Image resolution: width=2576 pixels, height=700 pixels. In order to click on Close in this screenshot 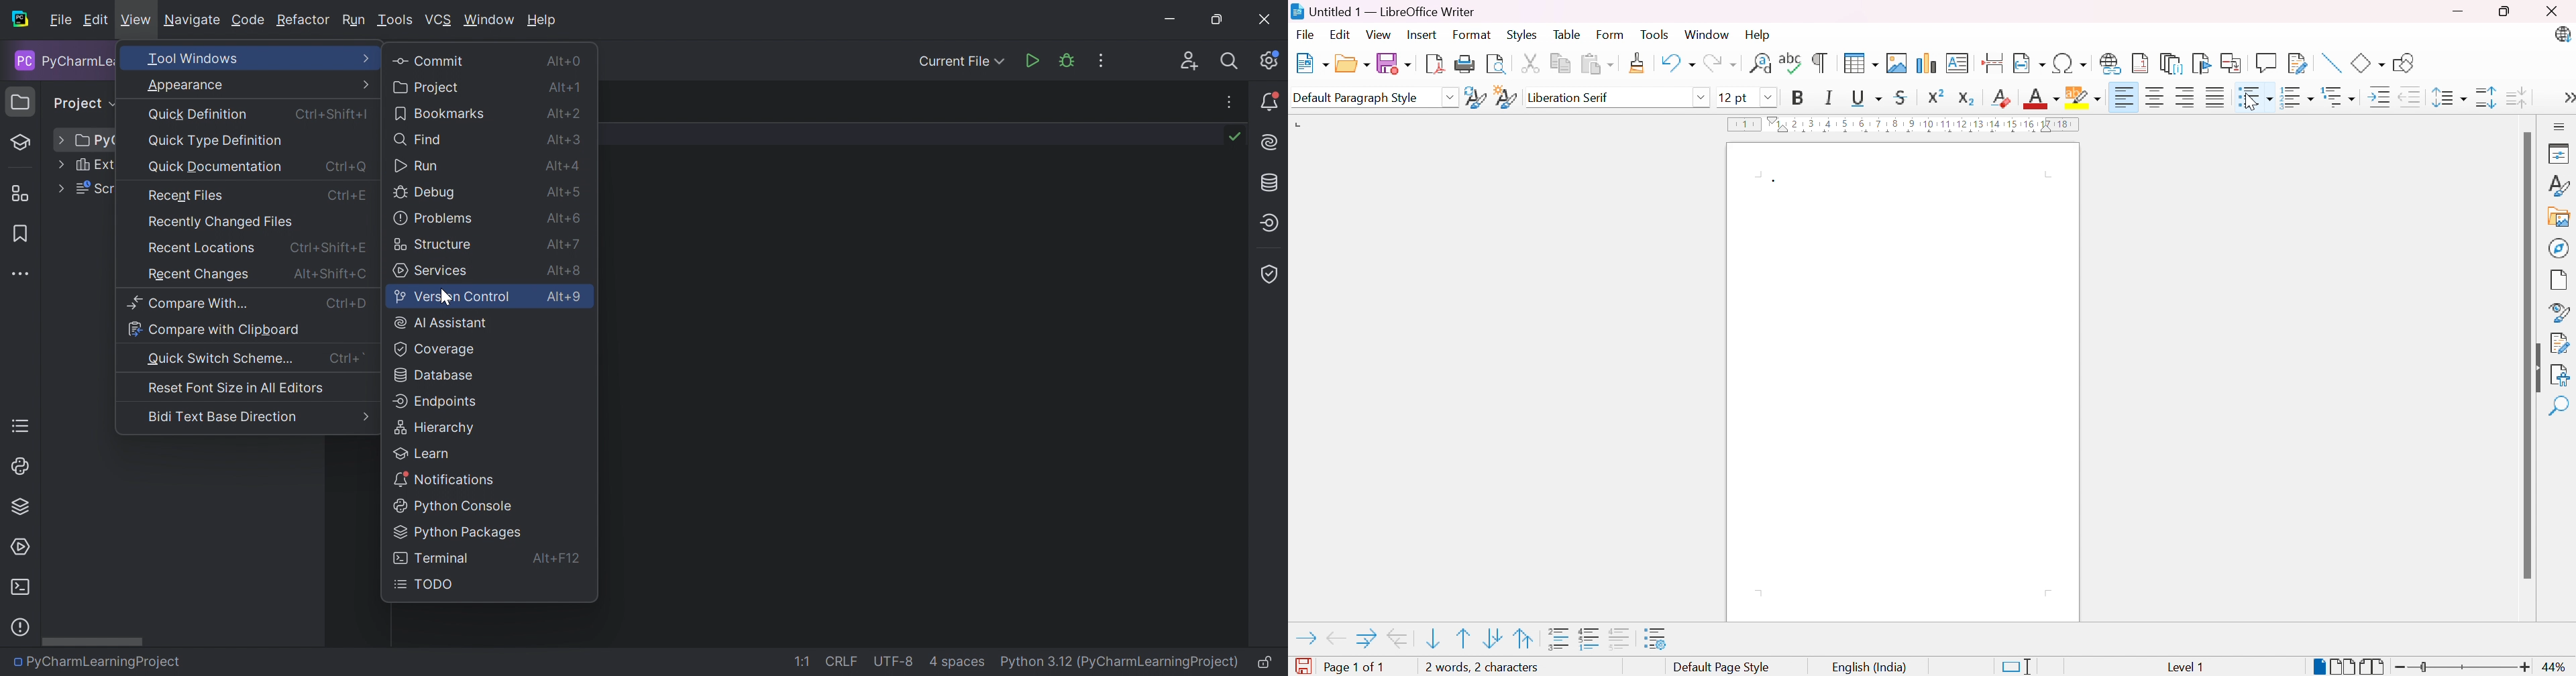, I will do `click(1263, 18)`.